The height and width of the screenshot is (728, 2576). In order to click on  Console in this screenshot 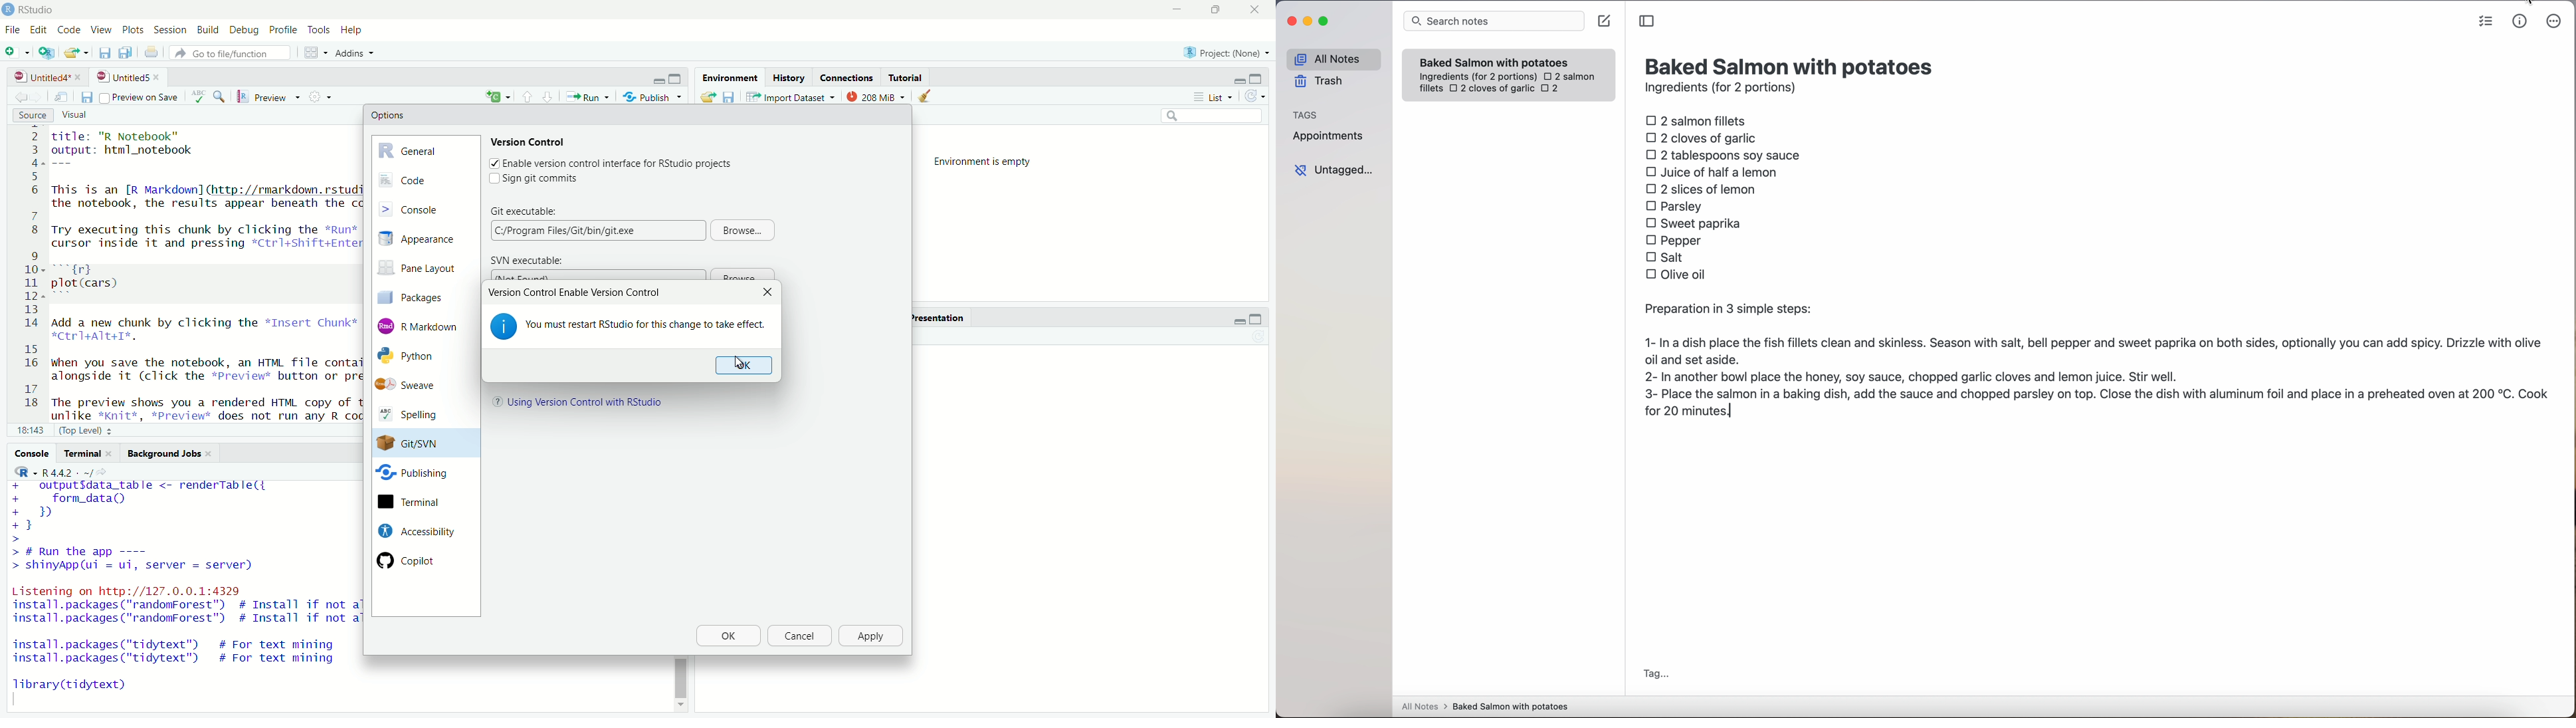, I will do `click(425, 208)`.